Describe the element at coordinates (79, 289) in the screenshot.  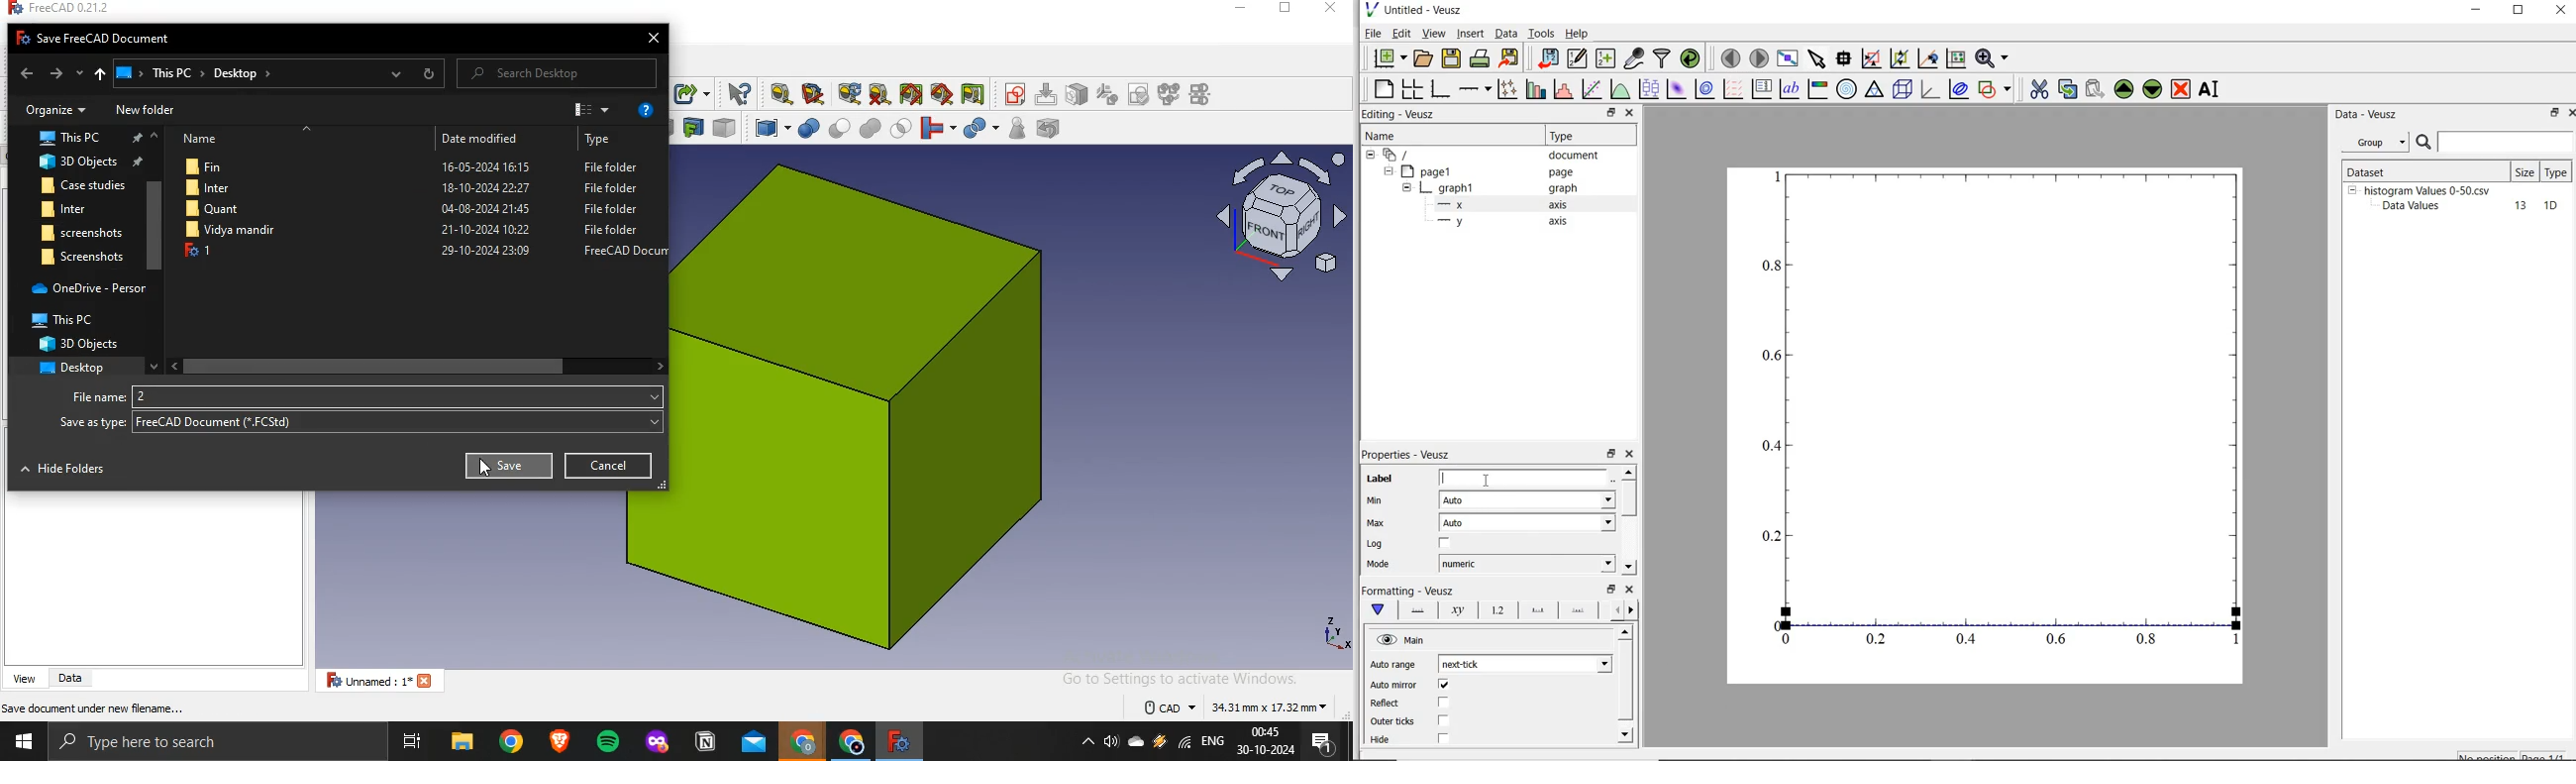
I see `one drive` at that location.